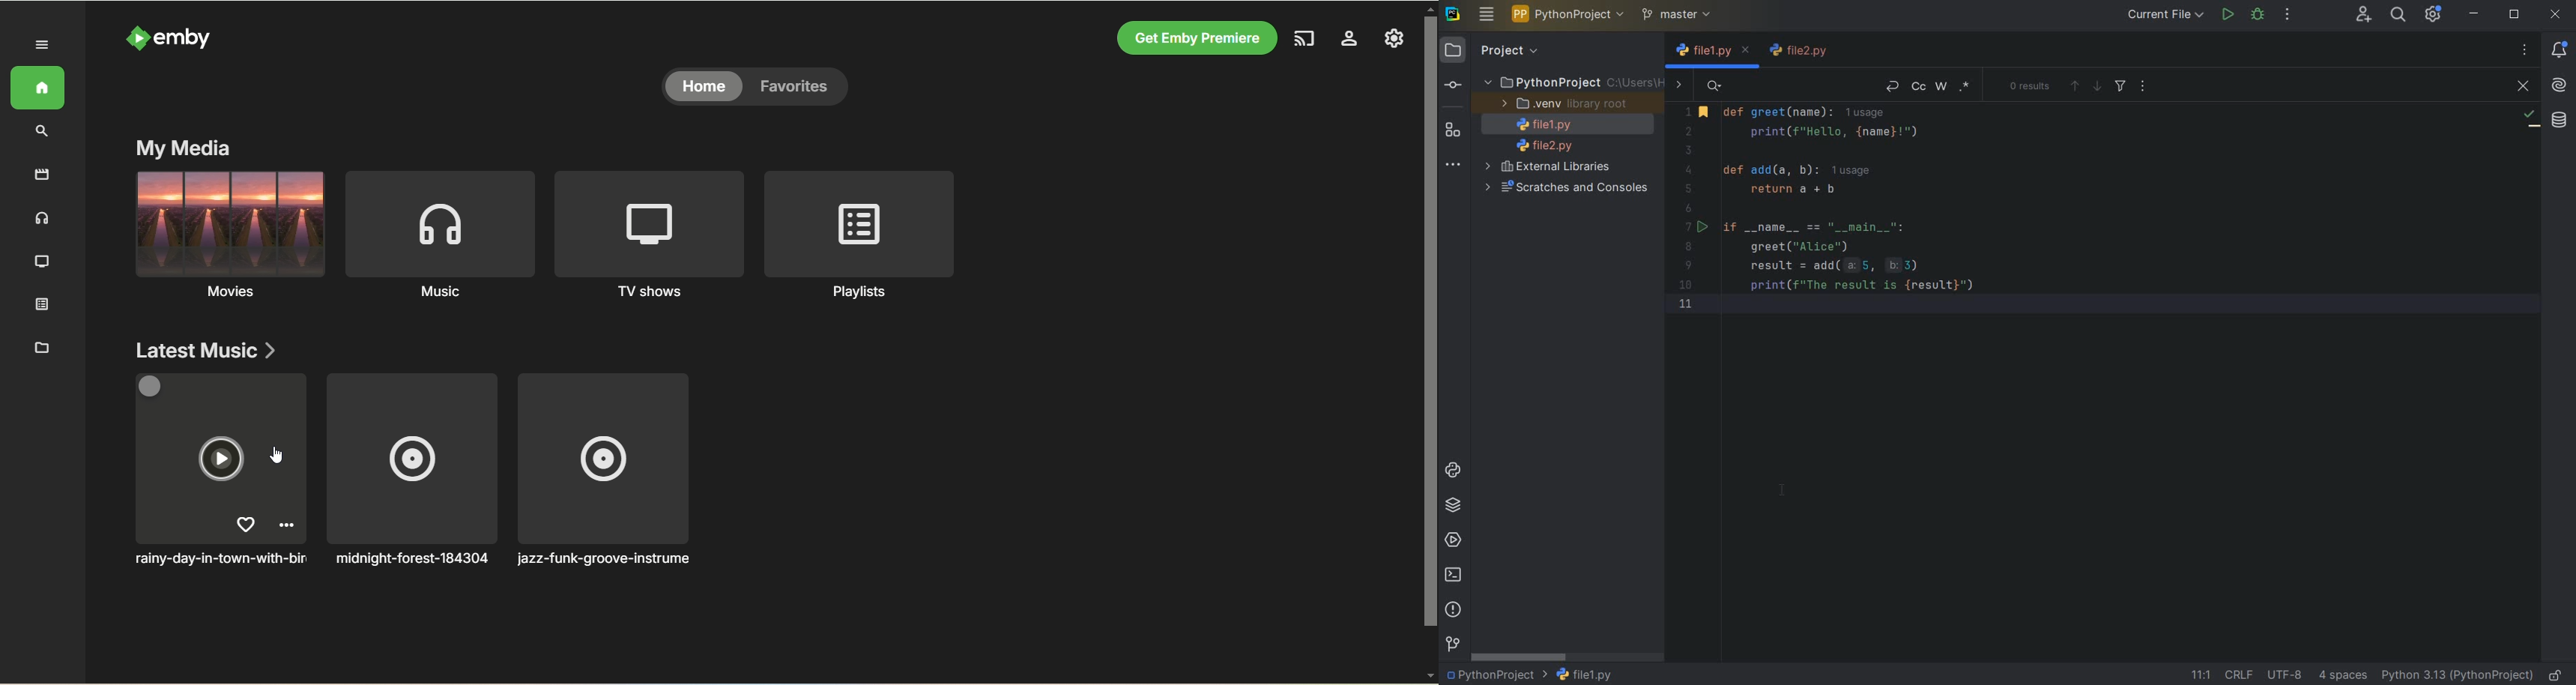 This screenshot has height=700, width=2576. What do you see at coordinates (2398, 15) in the screenshot?
I see `SEARCH EVERYWHERE` at bounding box center [2398, 15].